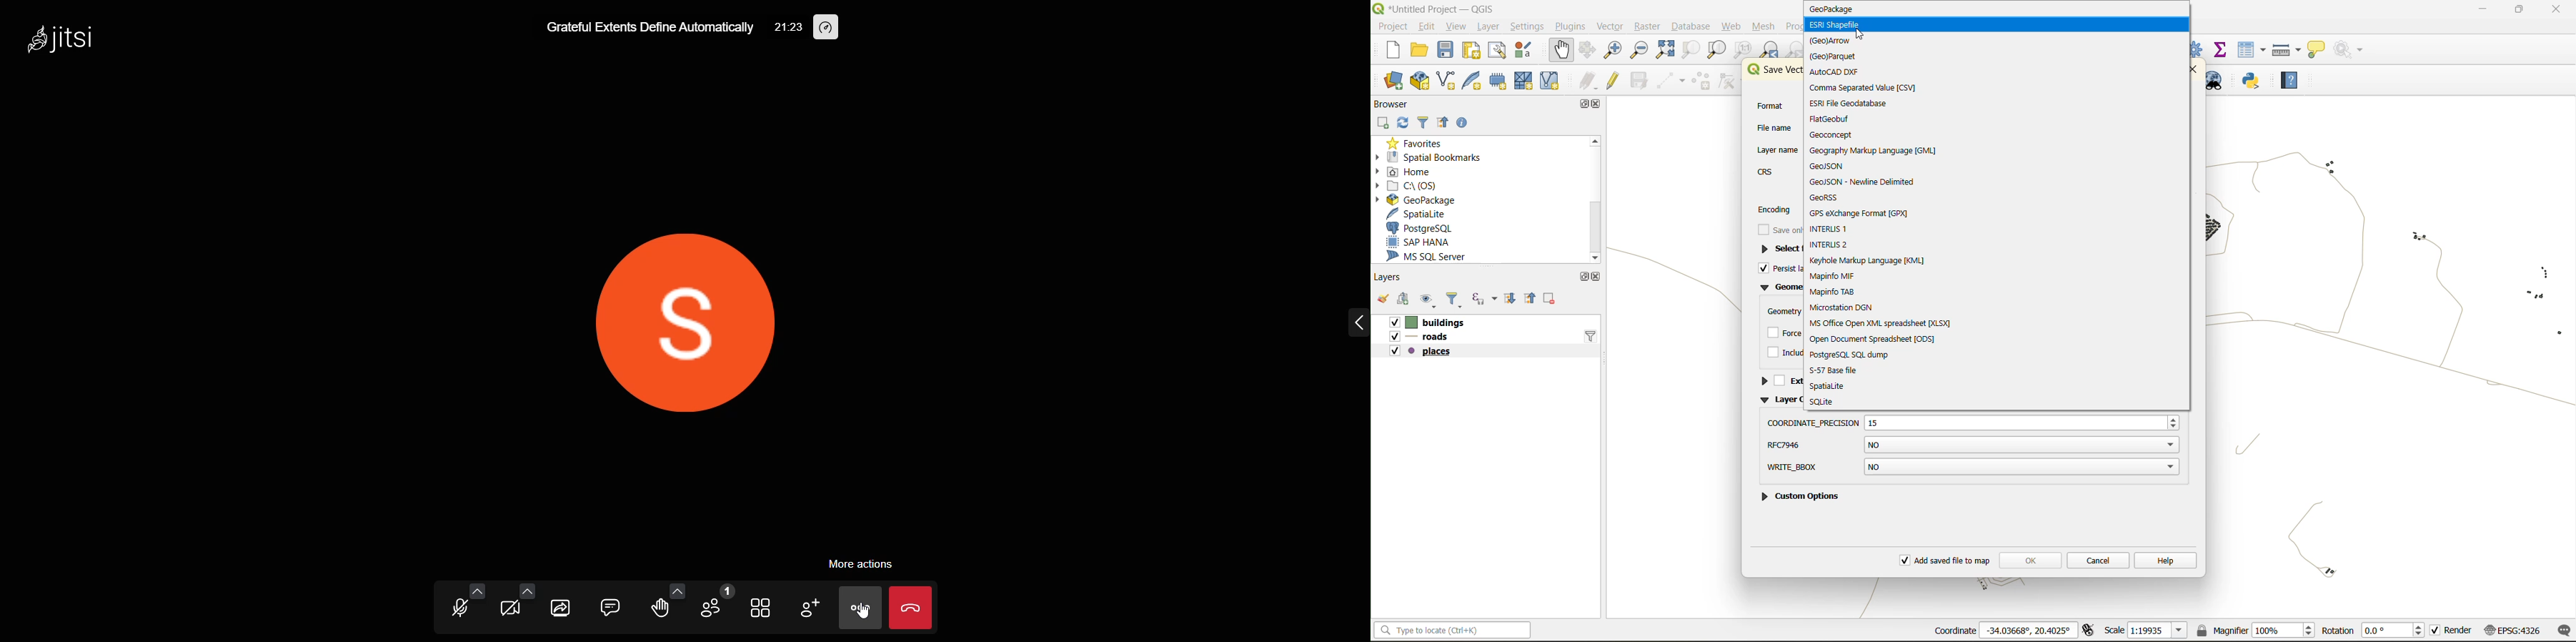 The image size is (2576, 644). I want to click on kml, so click(1872, 259).